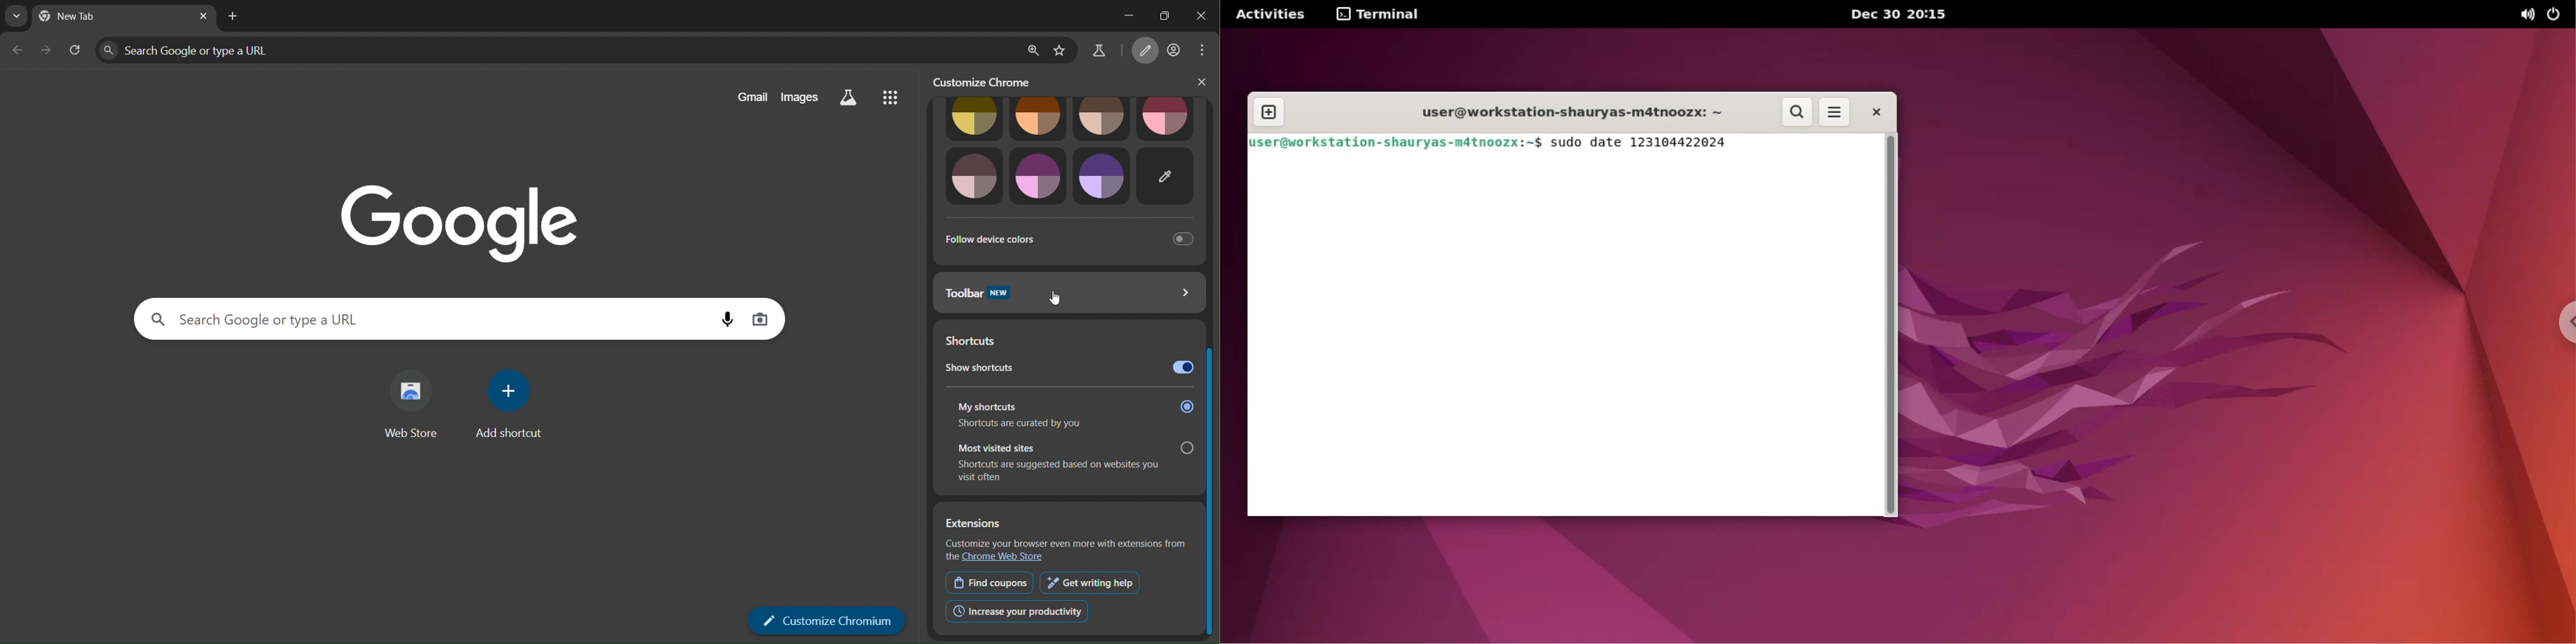 The image size is (2576, 644). What do you see at coordinates (1836, 112) in the screenshot?
I see `more options` at bounding box center [1836, 112].